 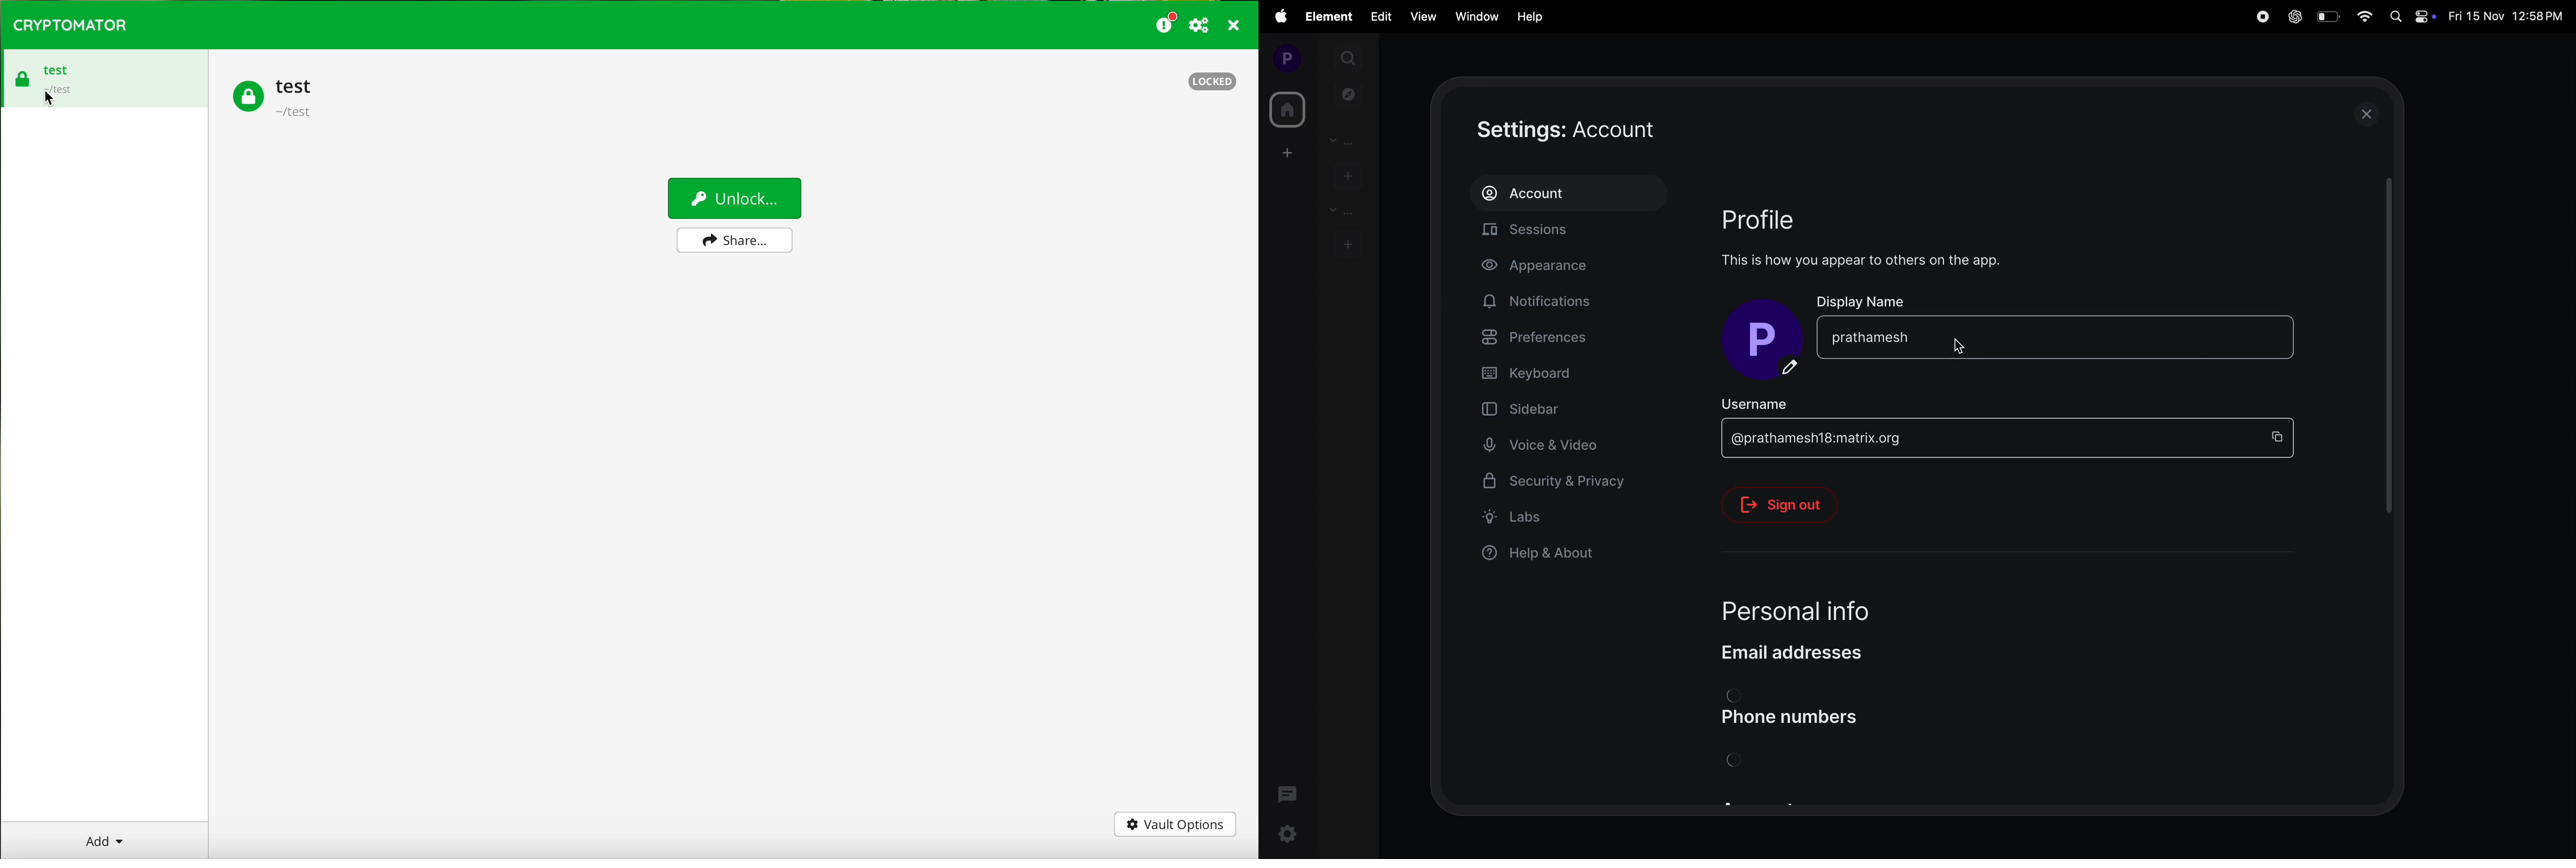 I want to click on expand, so click(x=1317, y=58).